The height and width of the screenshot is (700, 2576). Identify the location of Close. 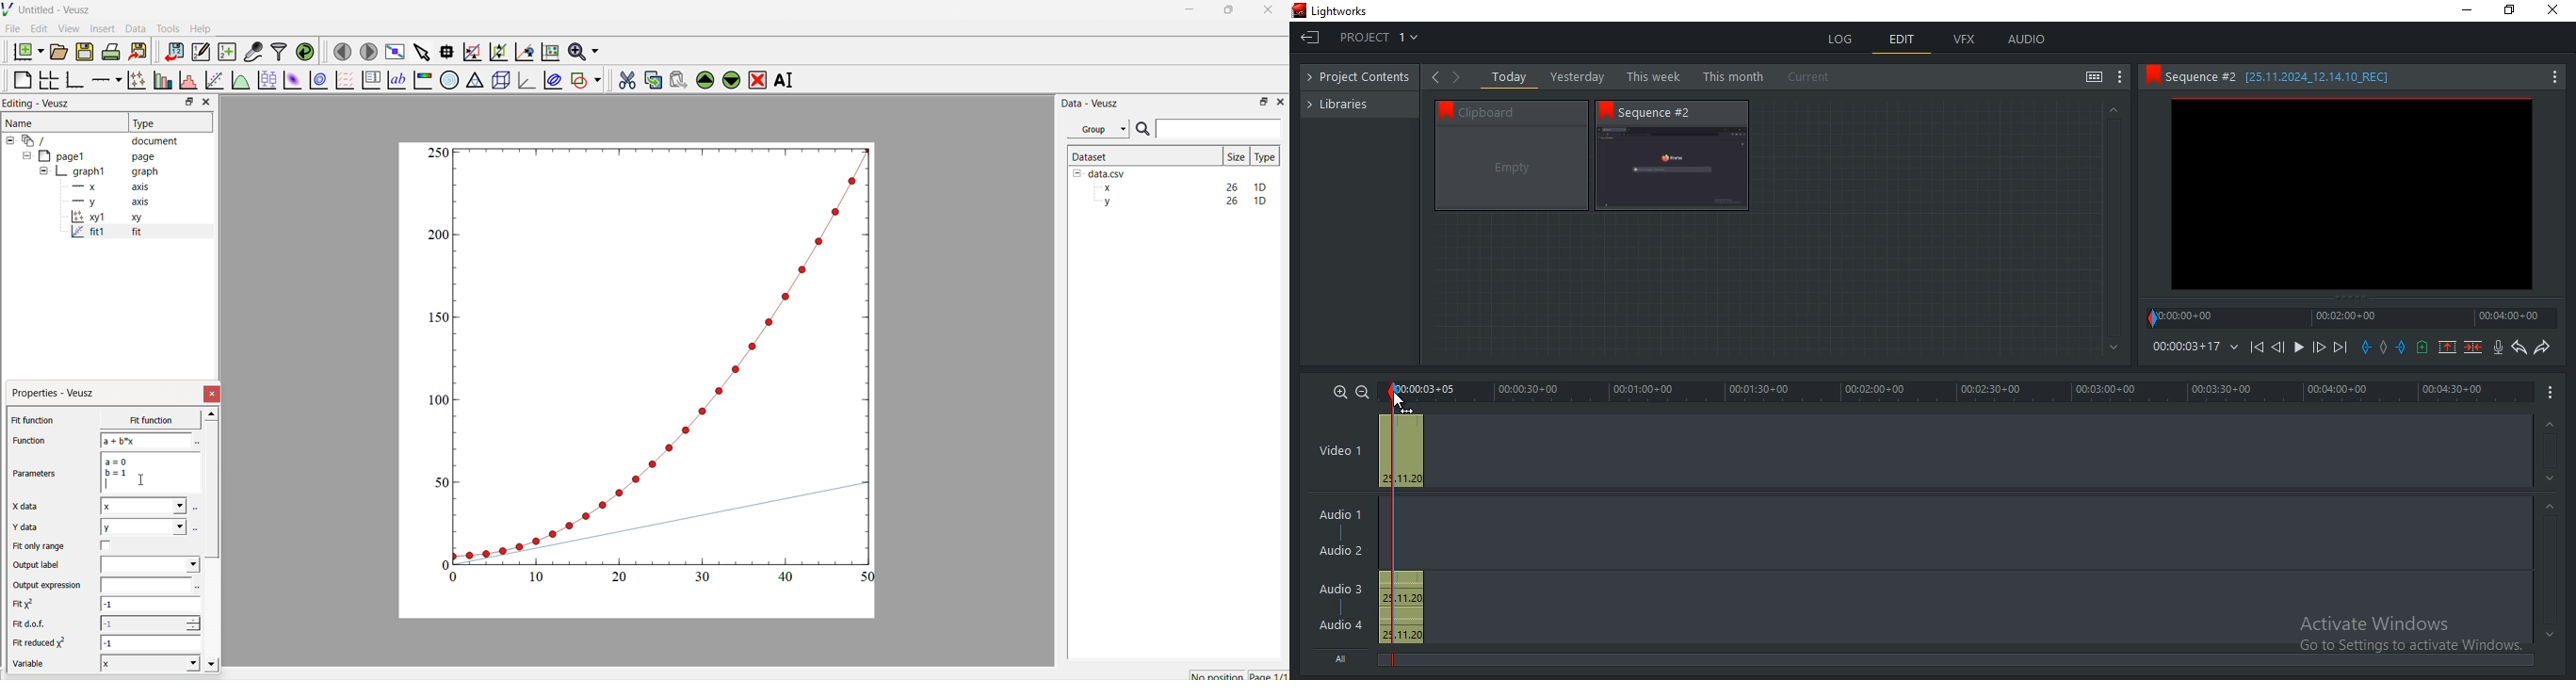
(2556, 10).